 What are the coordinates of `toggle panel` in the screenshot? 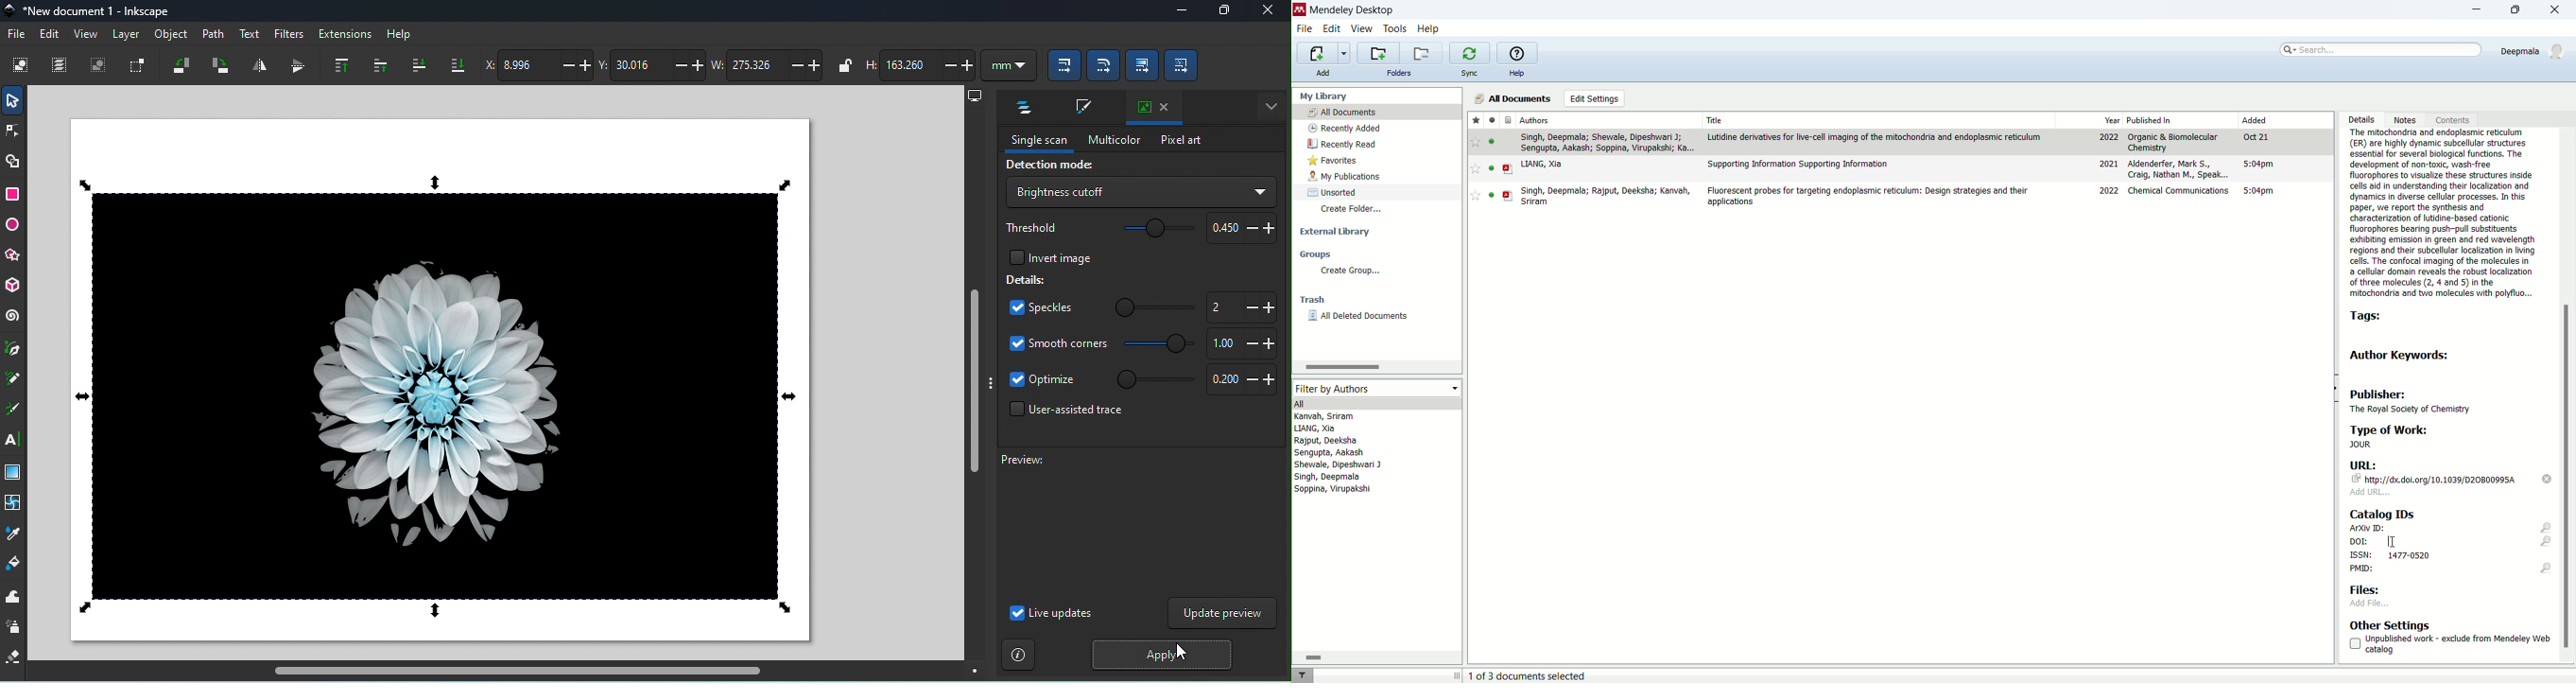 It's located at (991, 382).